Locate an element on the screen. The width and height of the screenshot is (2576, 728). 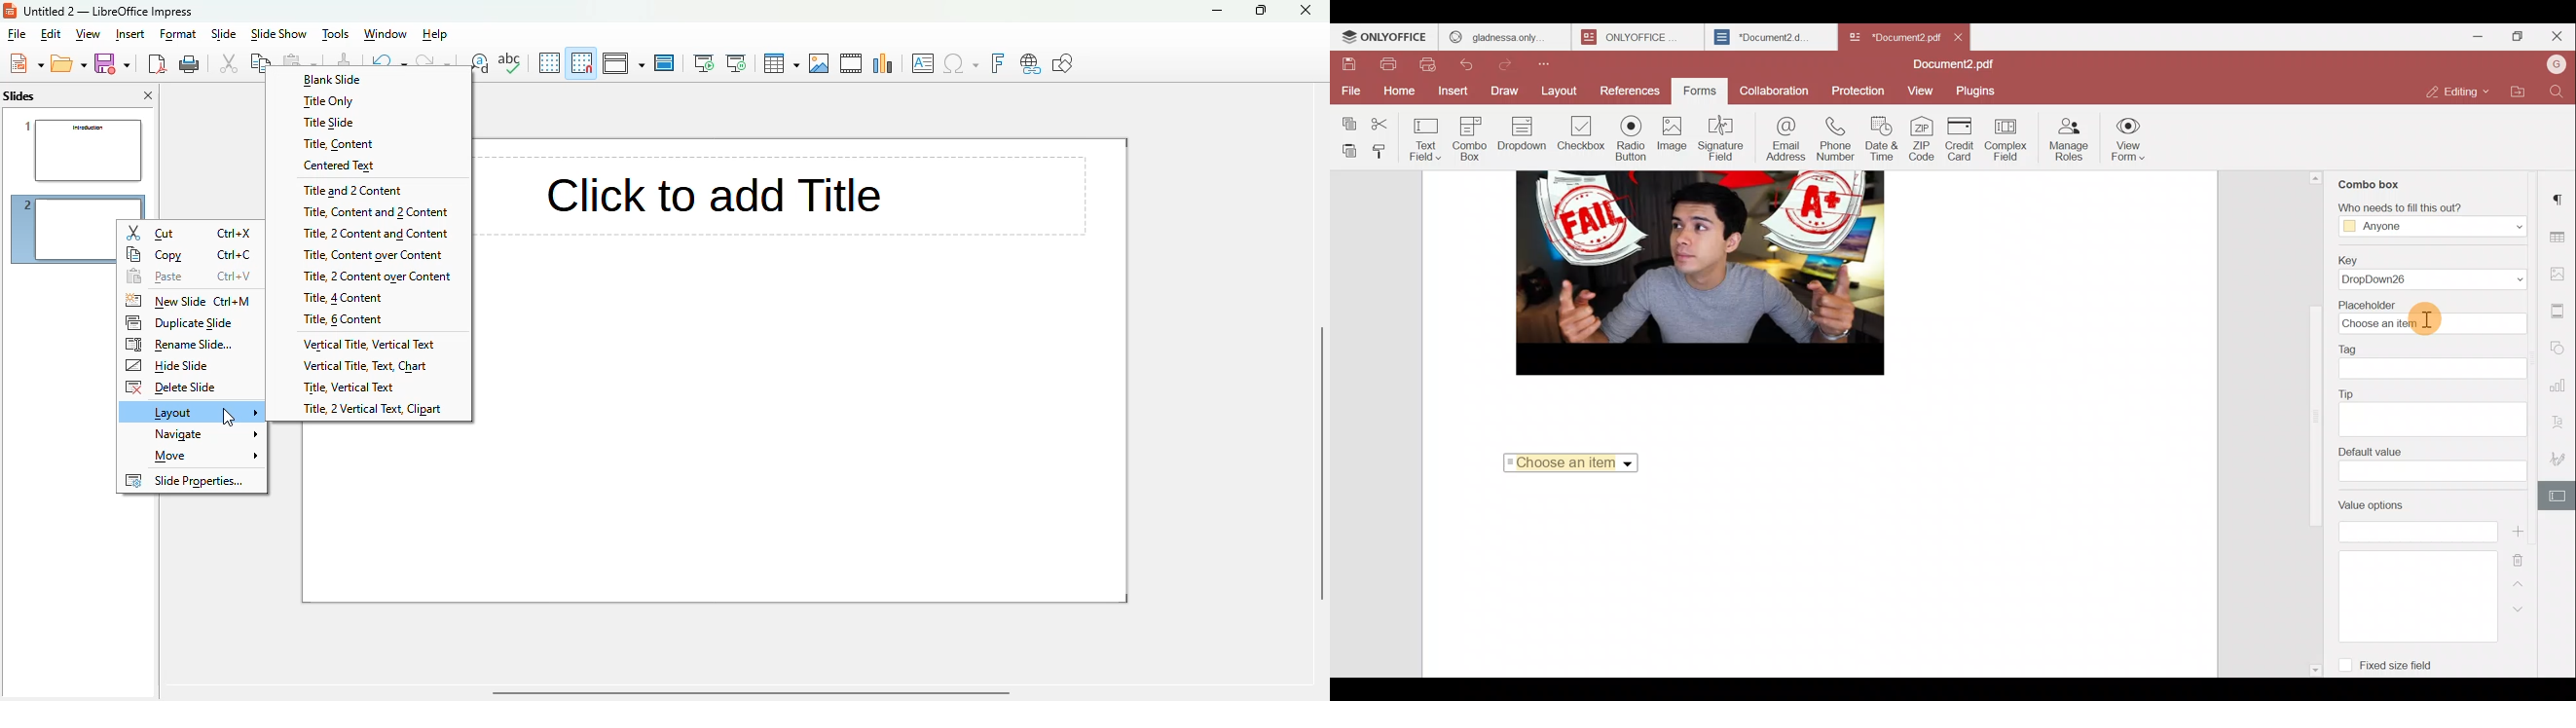
Combo box is located at coordinates (1475, 138).